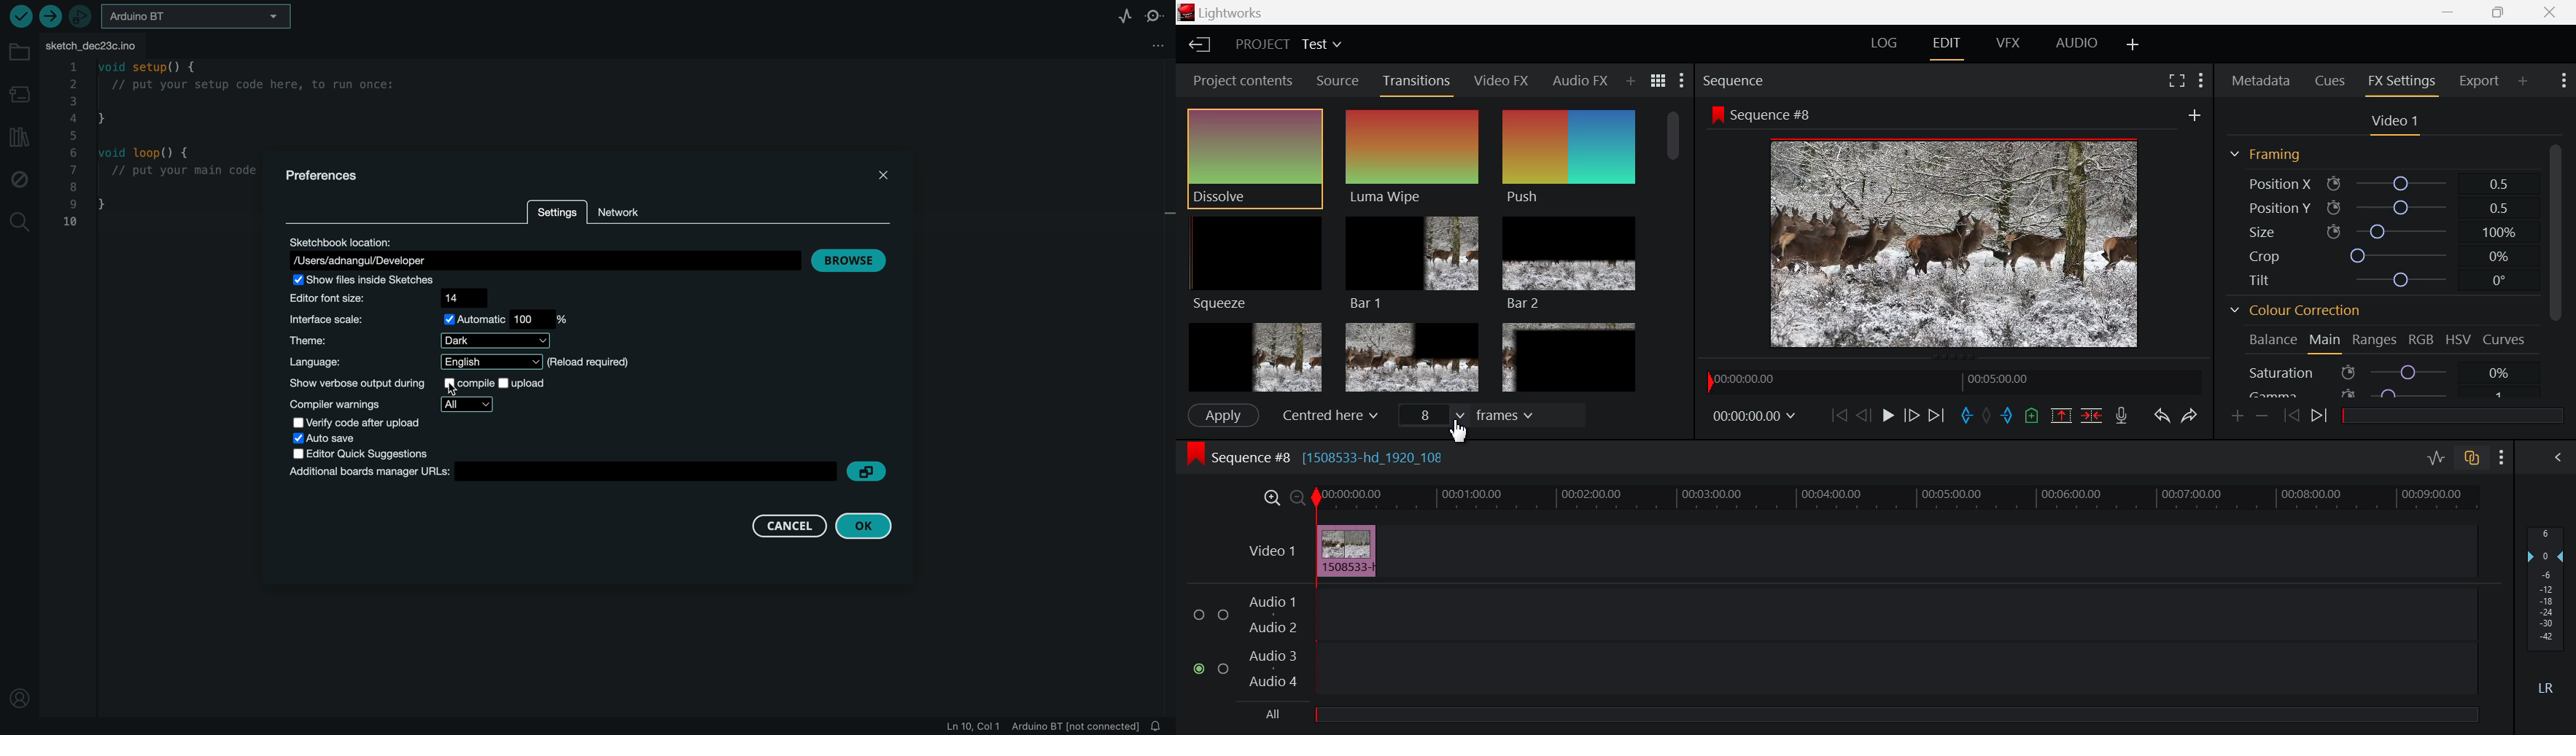 The height and width of the screenshot is (756, 2576). I want to click on Decibel Level, so click(2547, 607).